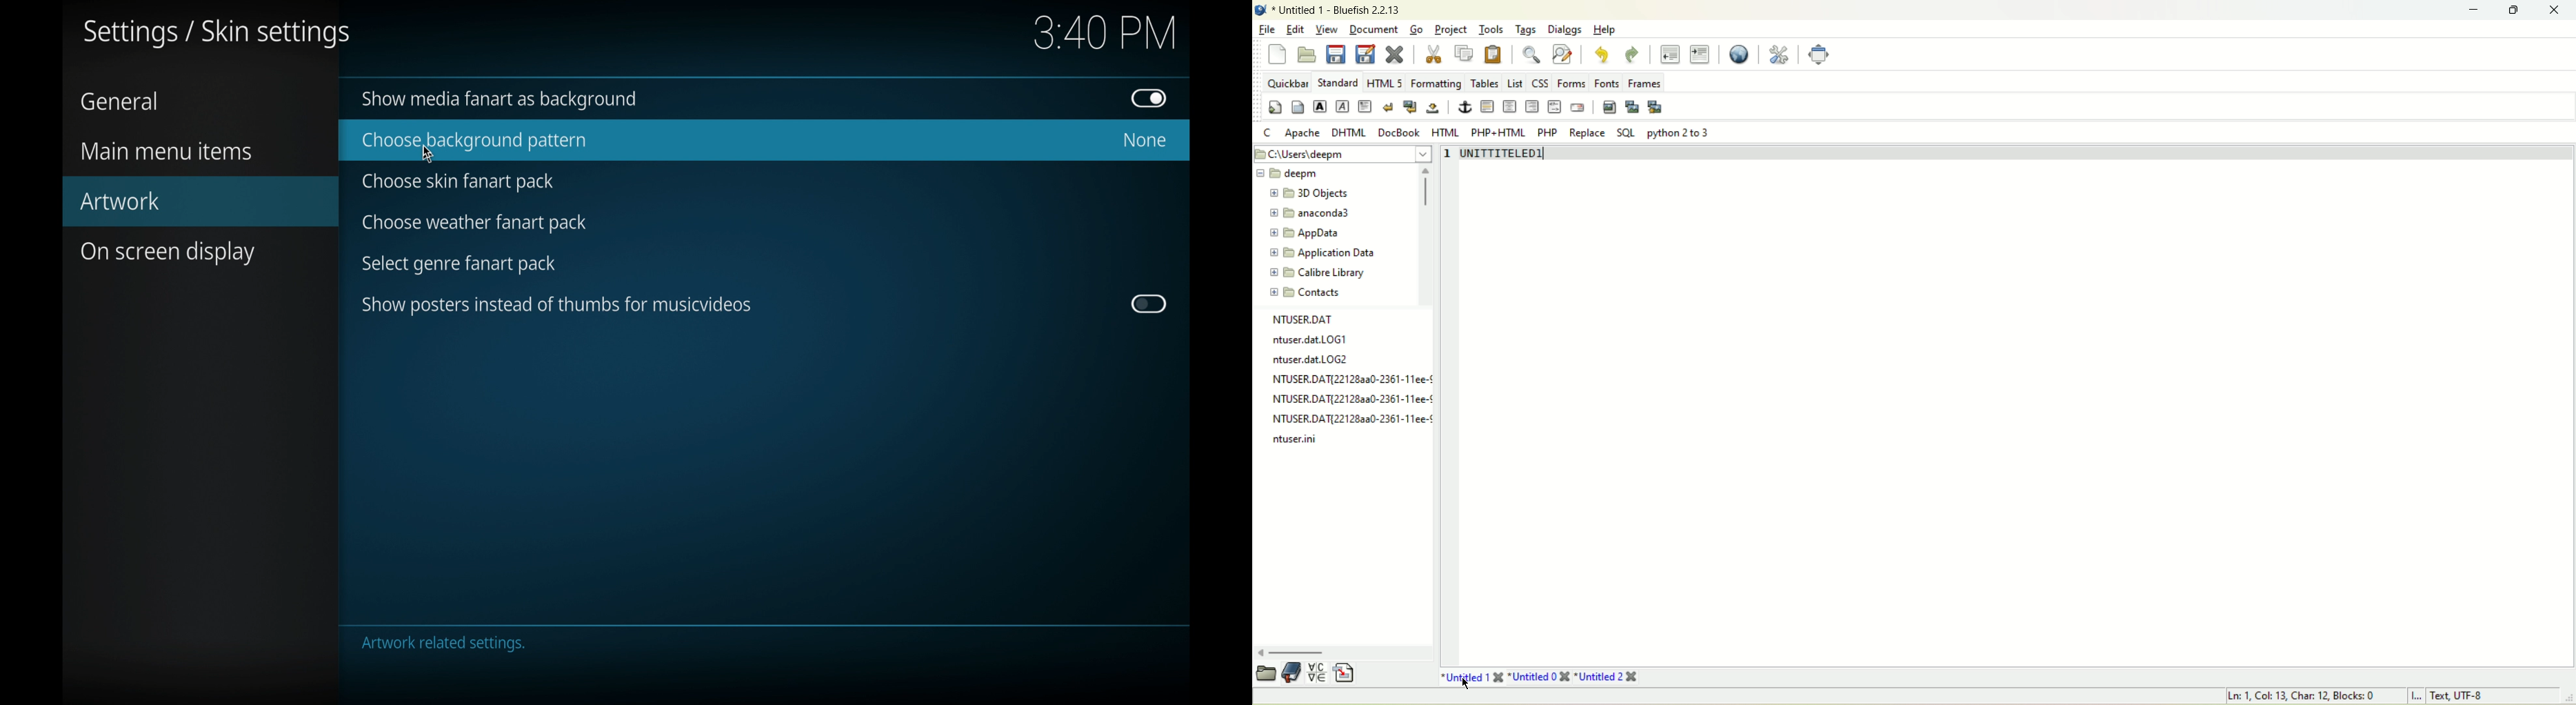 This screenshot has width=2576, height=728. Describe the element at coordinates (1107, 33) in the screenshot. I see `3.40 pm` at that location.